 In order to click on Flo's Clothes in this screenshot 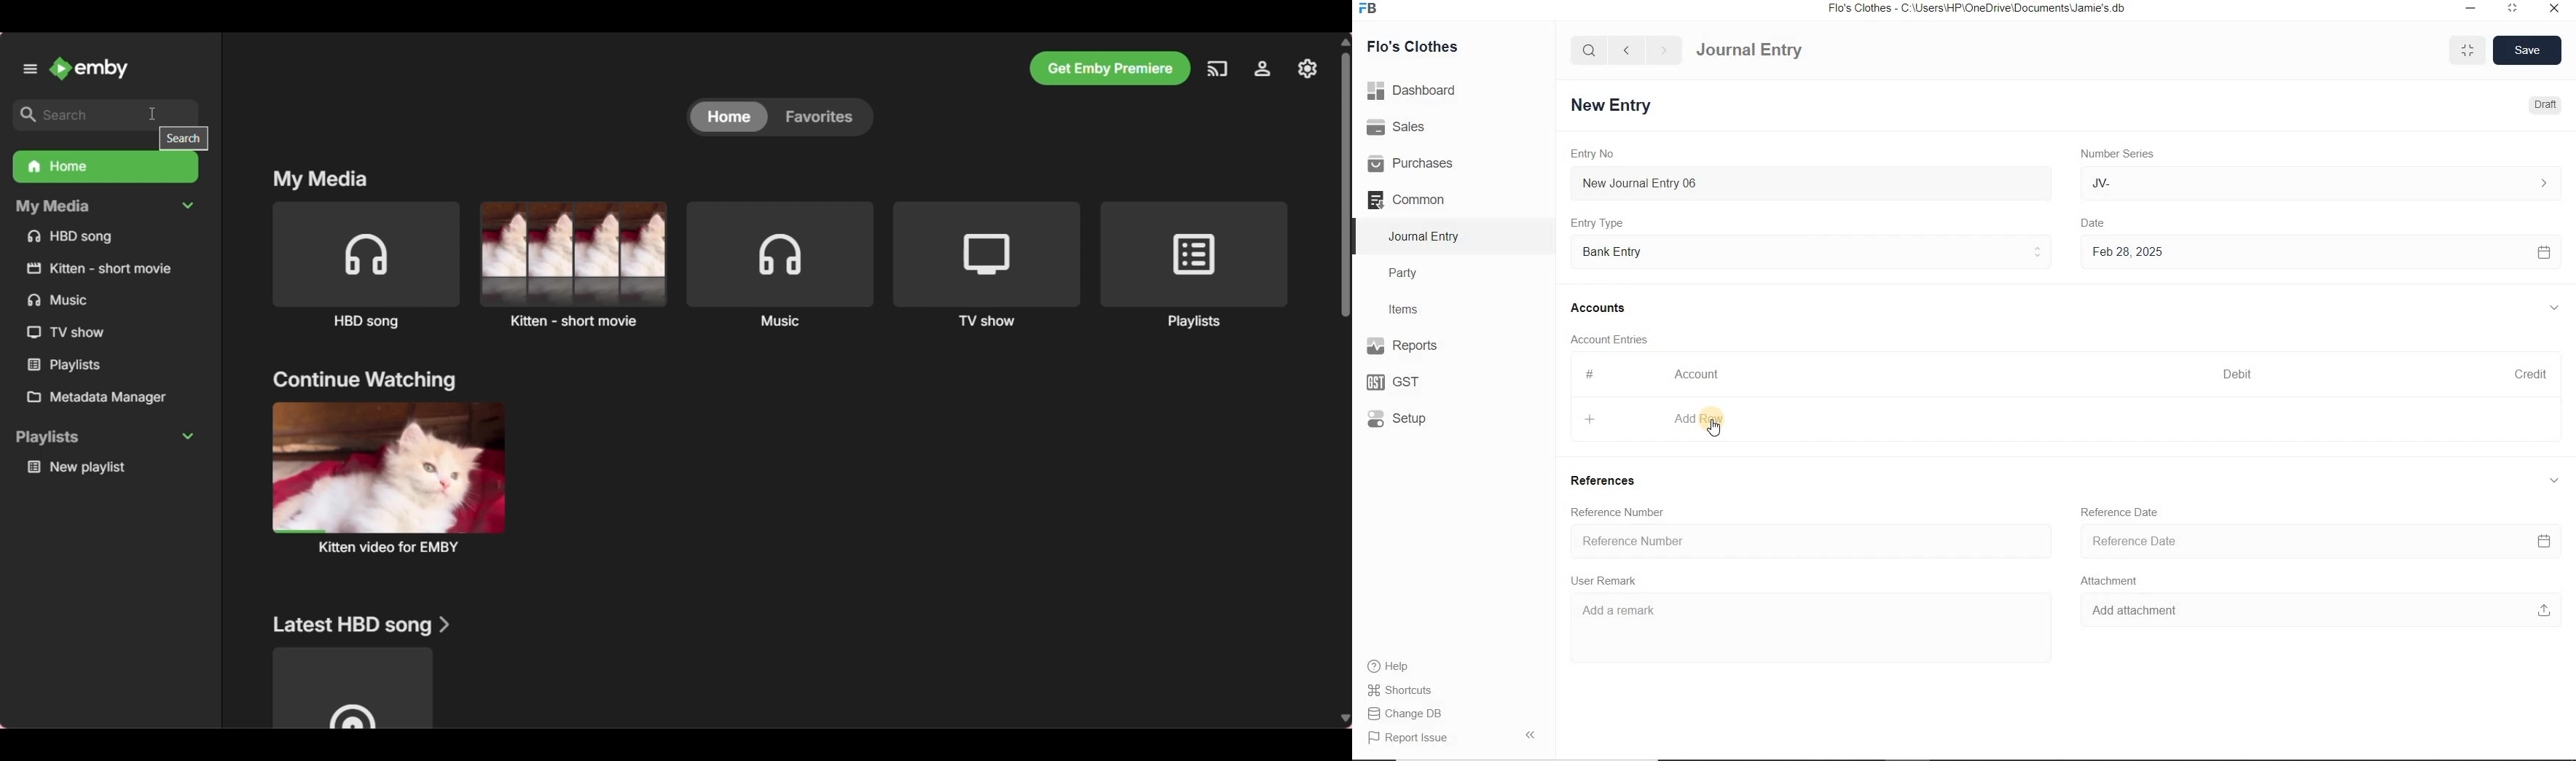, I will do `click(1424, 47)`.